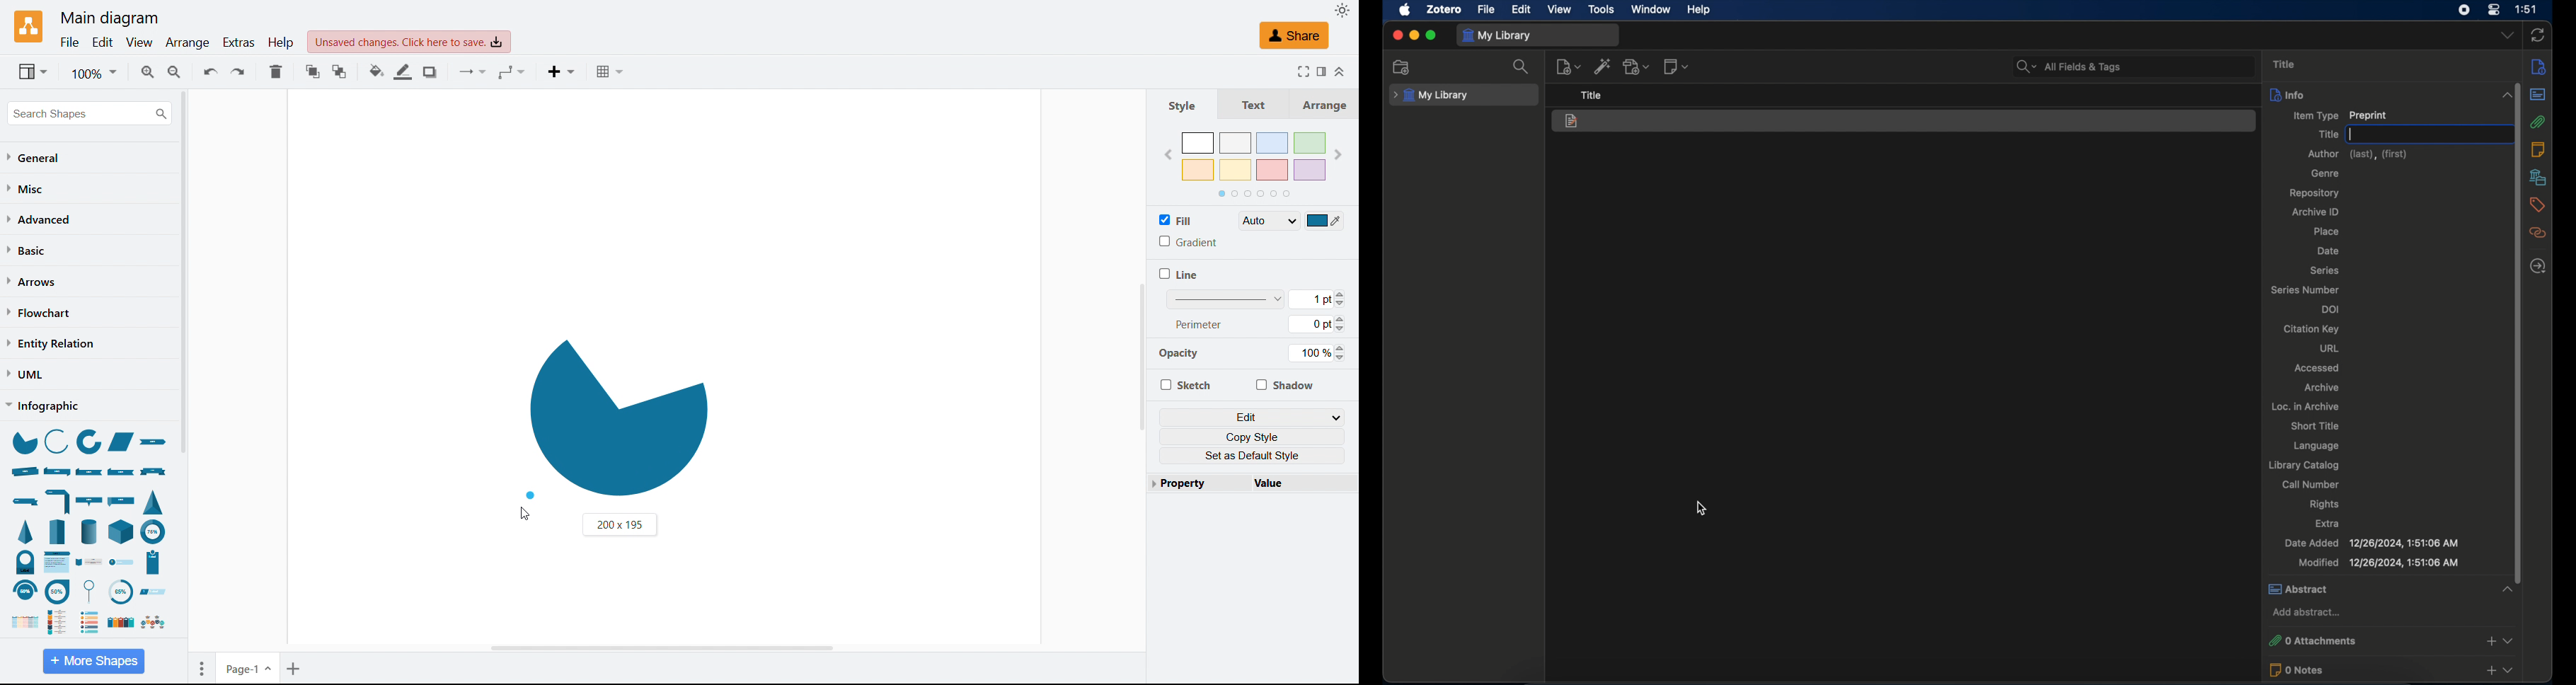 The width and height of the screenshot is (2576, 700). I want to click on series number, so click(2306, 290).